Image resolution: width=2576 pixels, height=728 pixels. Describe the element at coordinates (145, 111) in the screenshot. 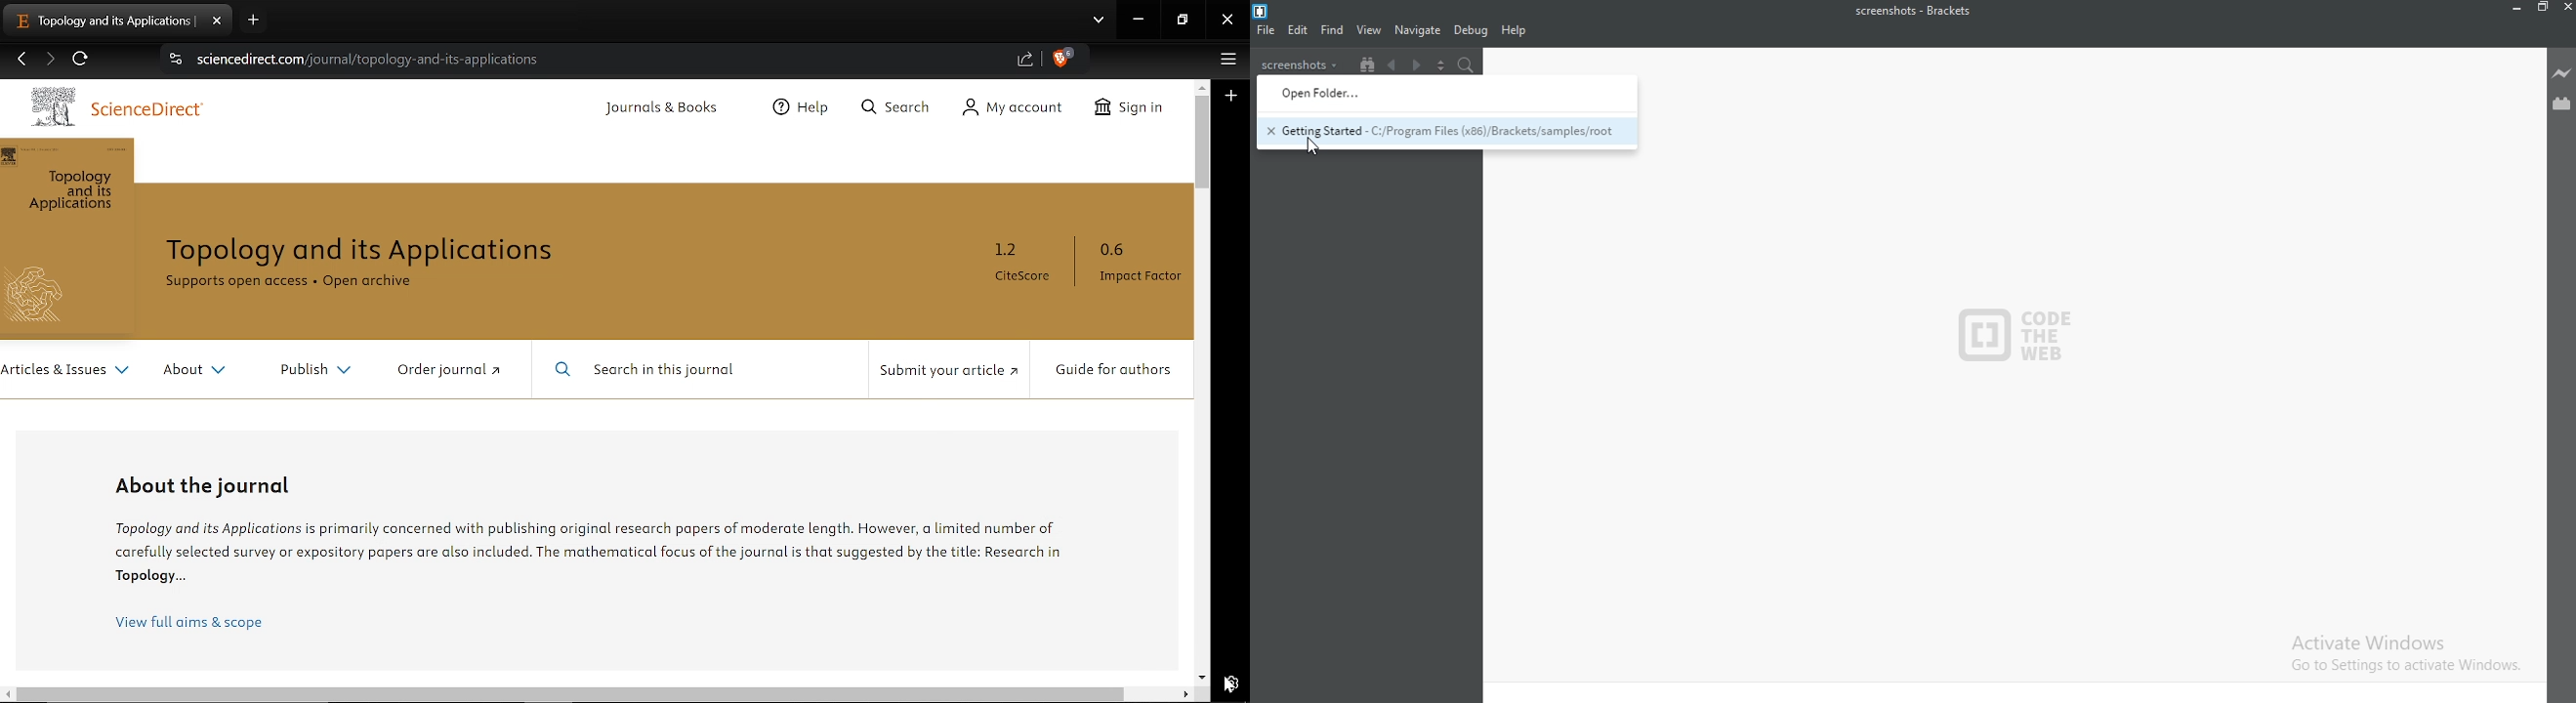

I see `ScienceDirect` at that location.